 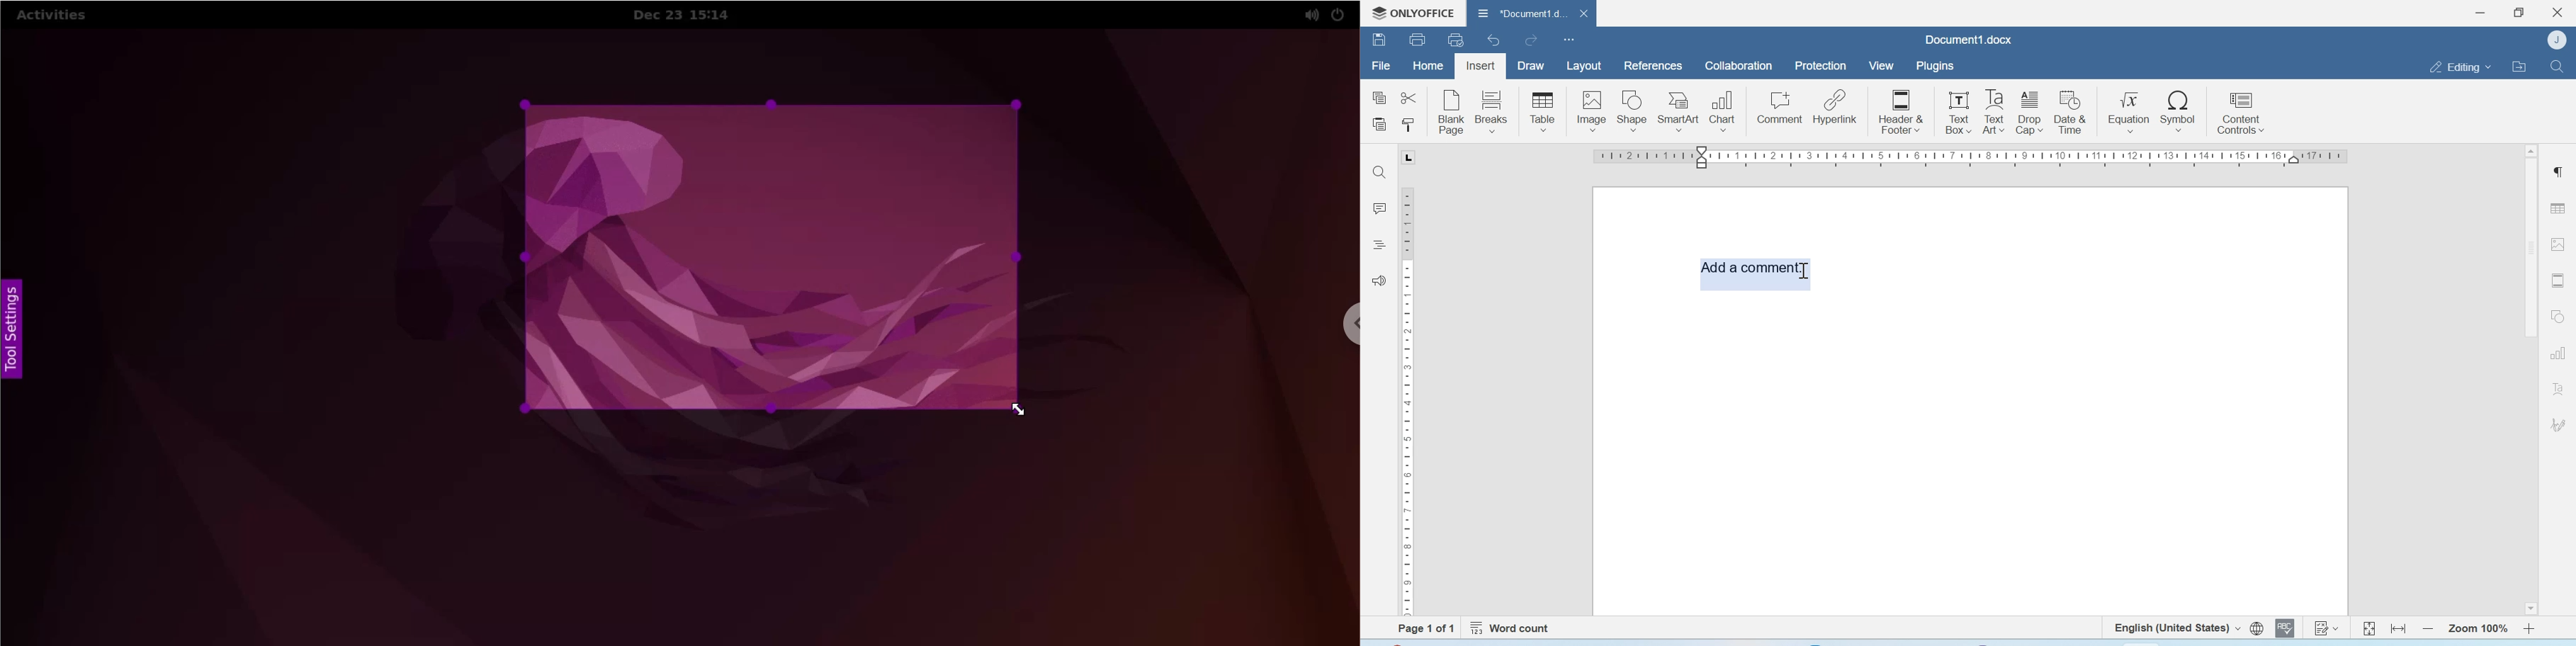 What do you see at coordinates (2129, 110) in the screenshot?
I see `Equation` at bounding box center [2129, 110].